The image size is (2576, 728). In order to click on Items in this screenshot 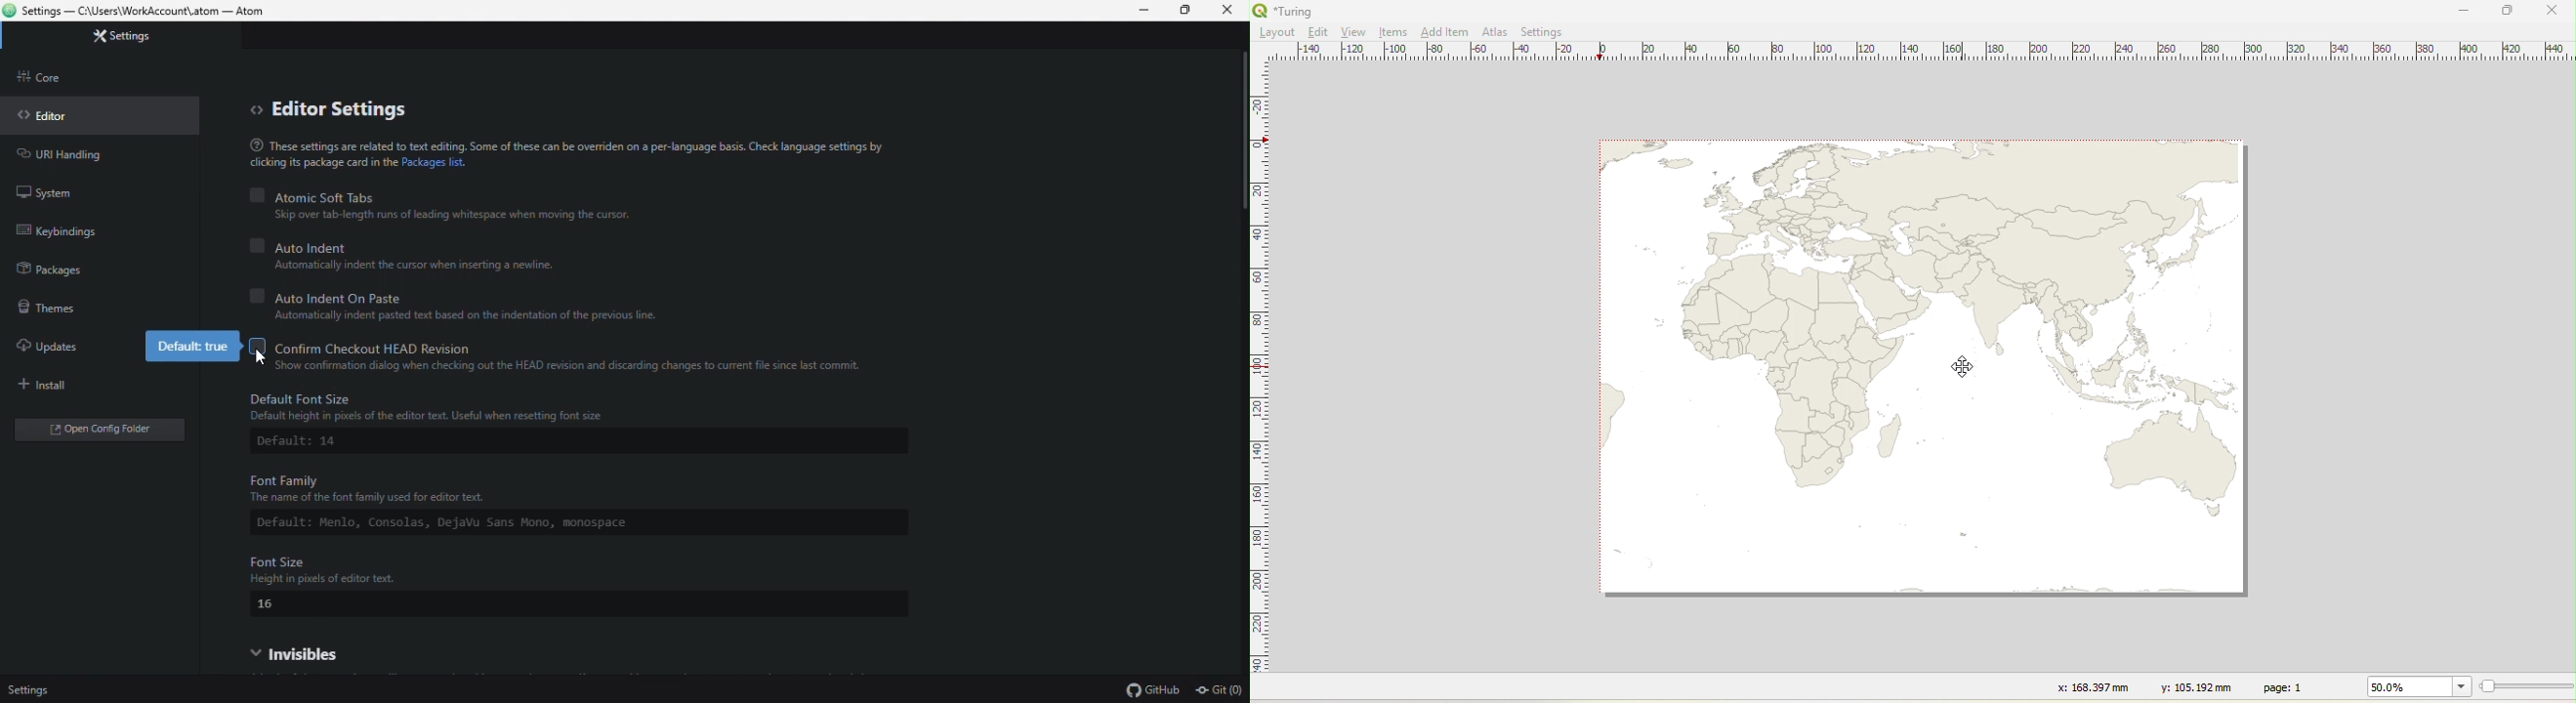, I will do `click(1395, 33)`.